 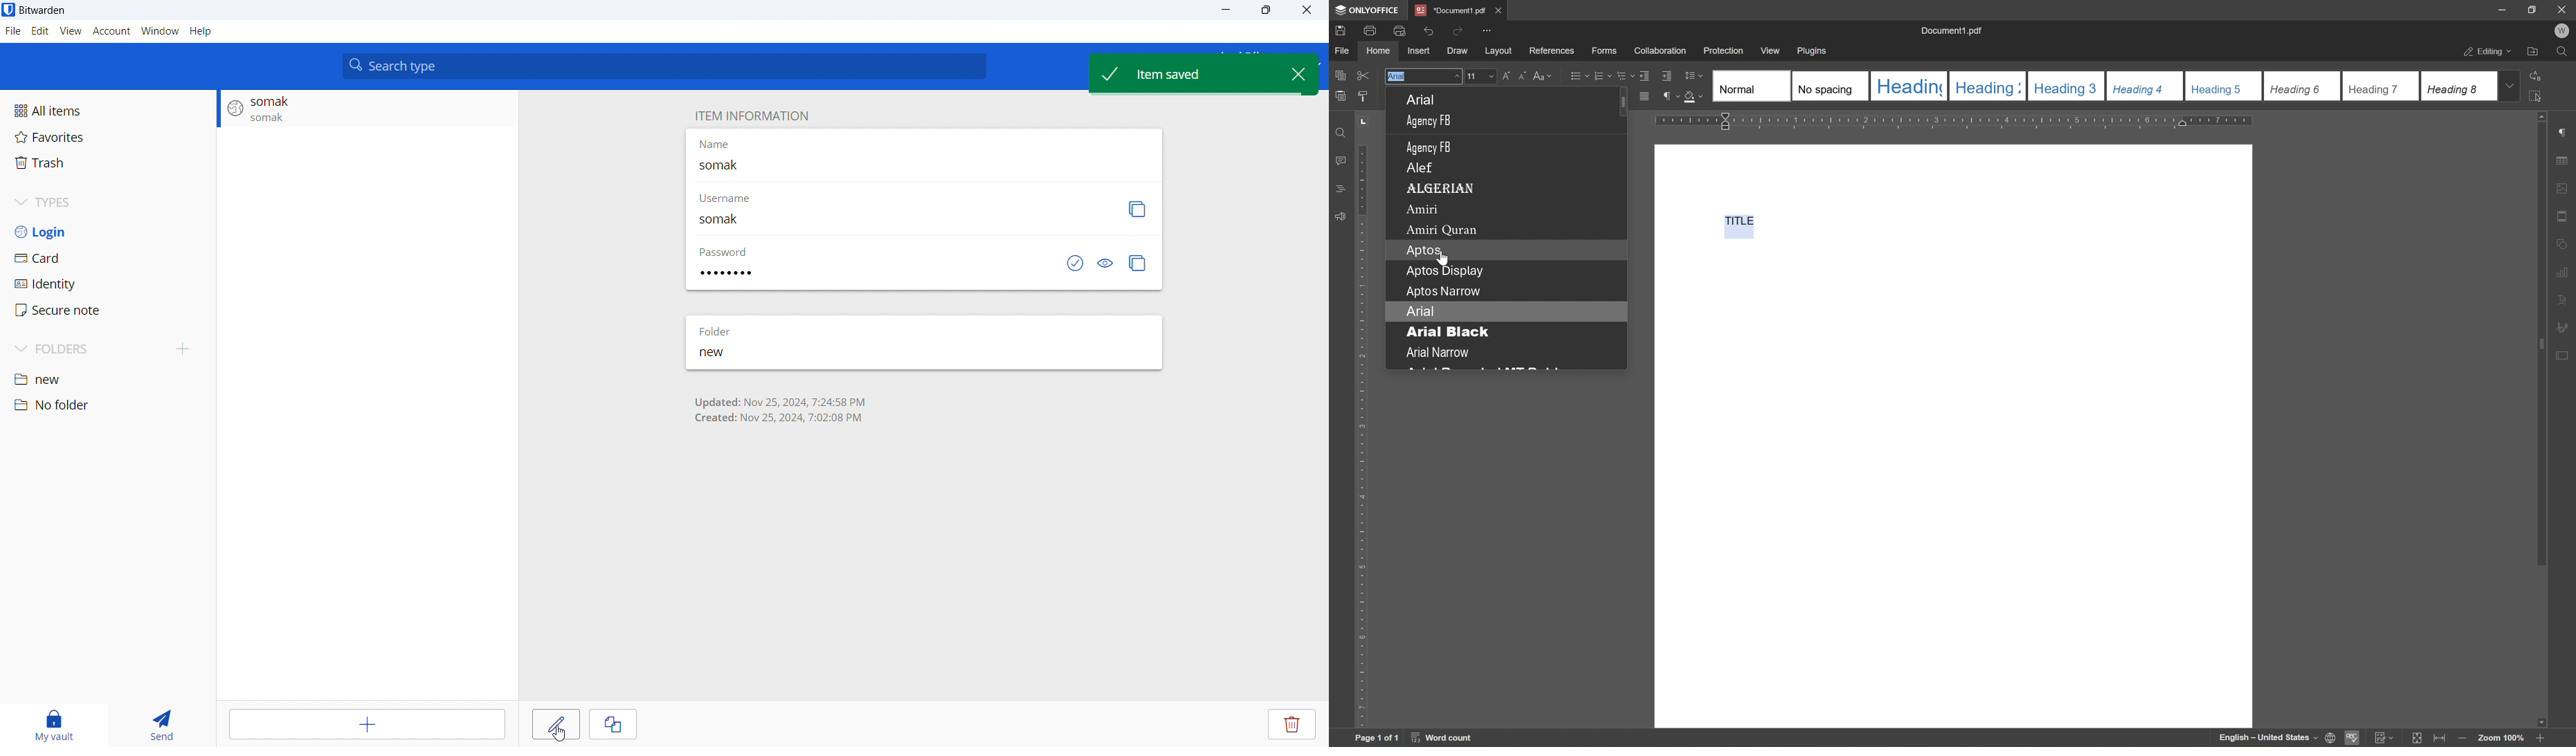 What do you see at coordinates (2418, 739) in the screenshot?
I see `fit to slide` at bounding box center [2418, 739].